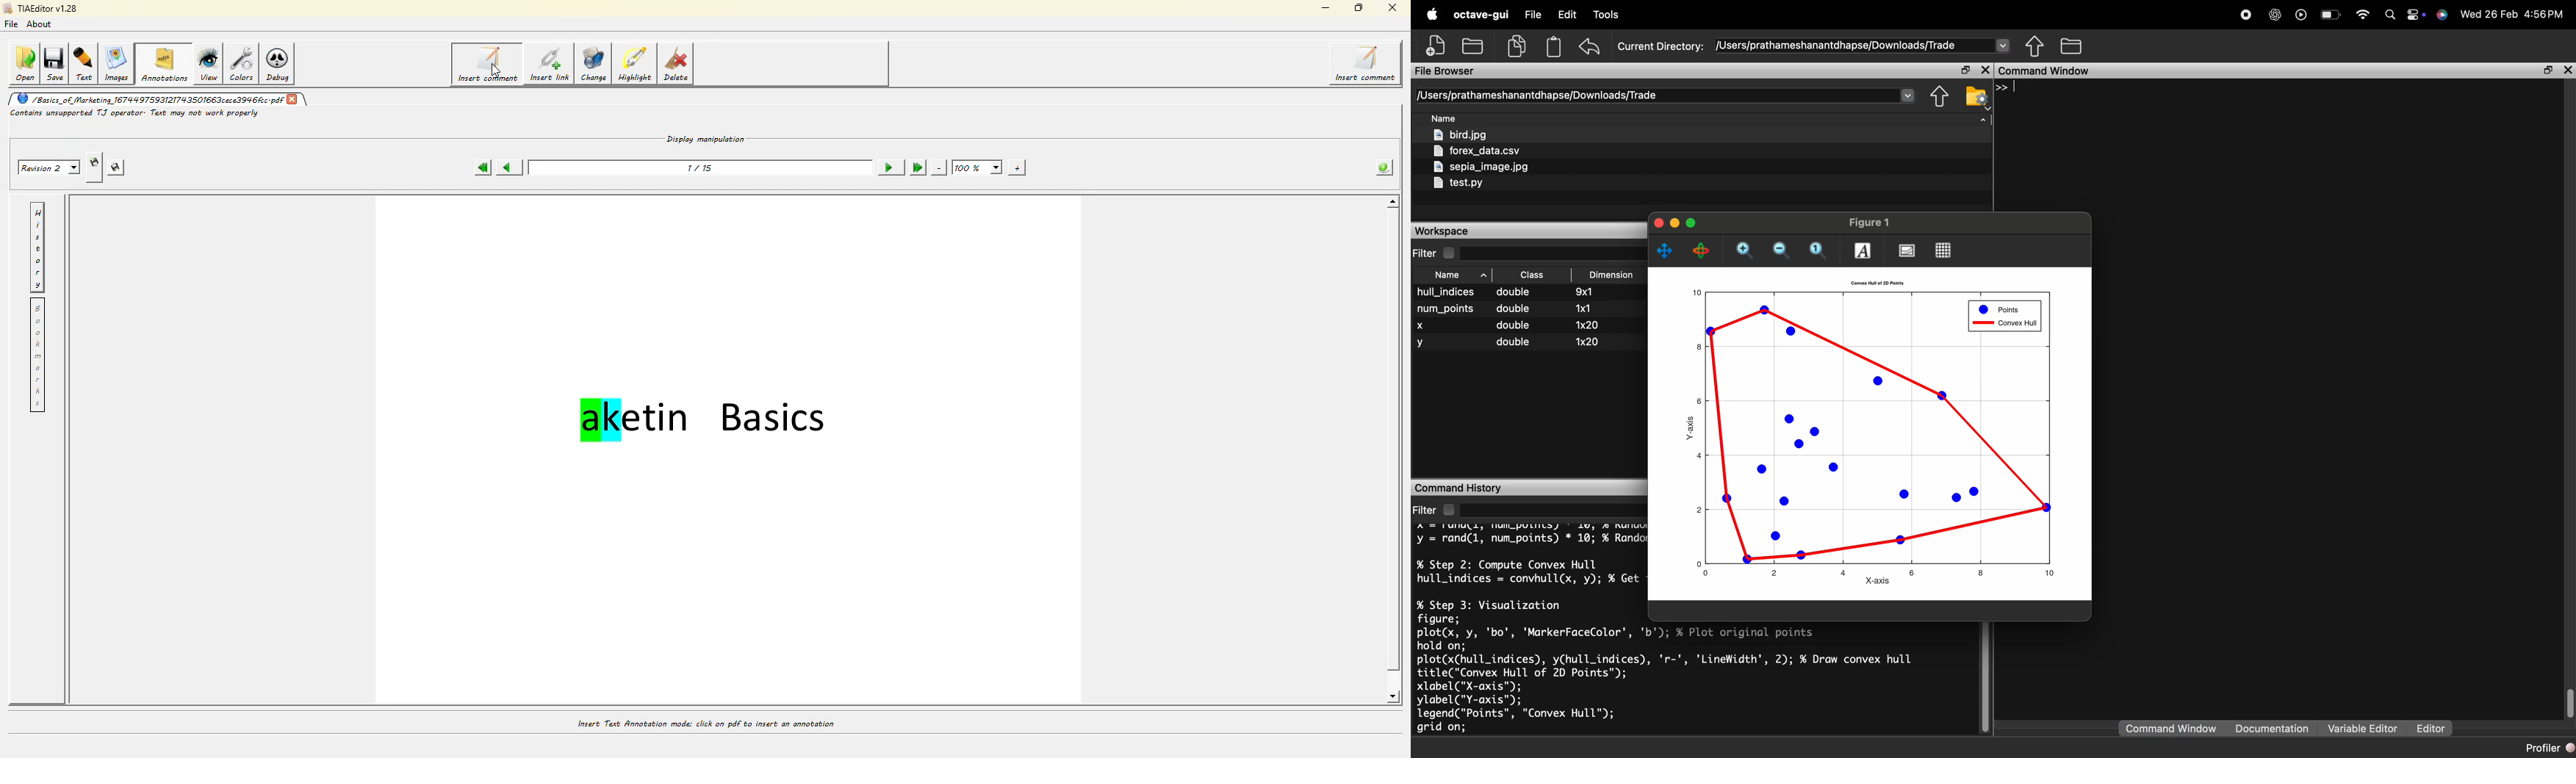 This screenshot has height=784, width=2576. Describe the element at coordinates (2549, 748) in the screenshot. I see `Profiler` at that location.